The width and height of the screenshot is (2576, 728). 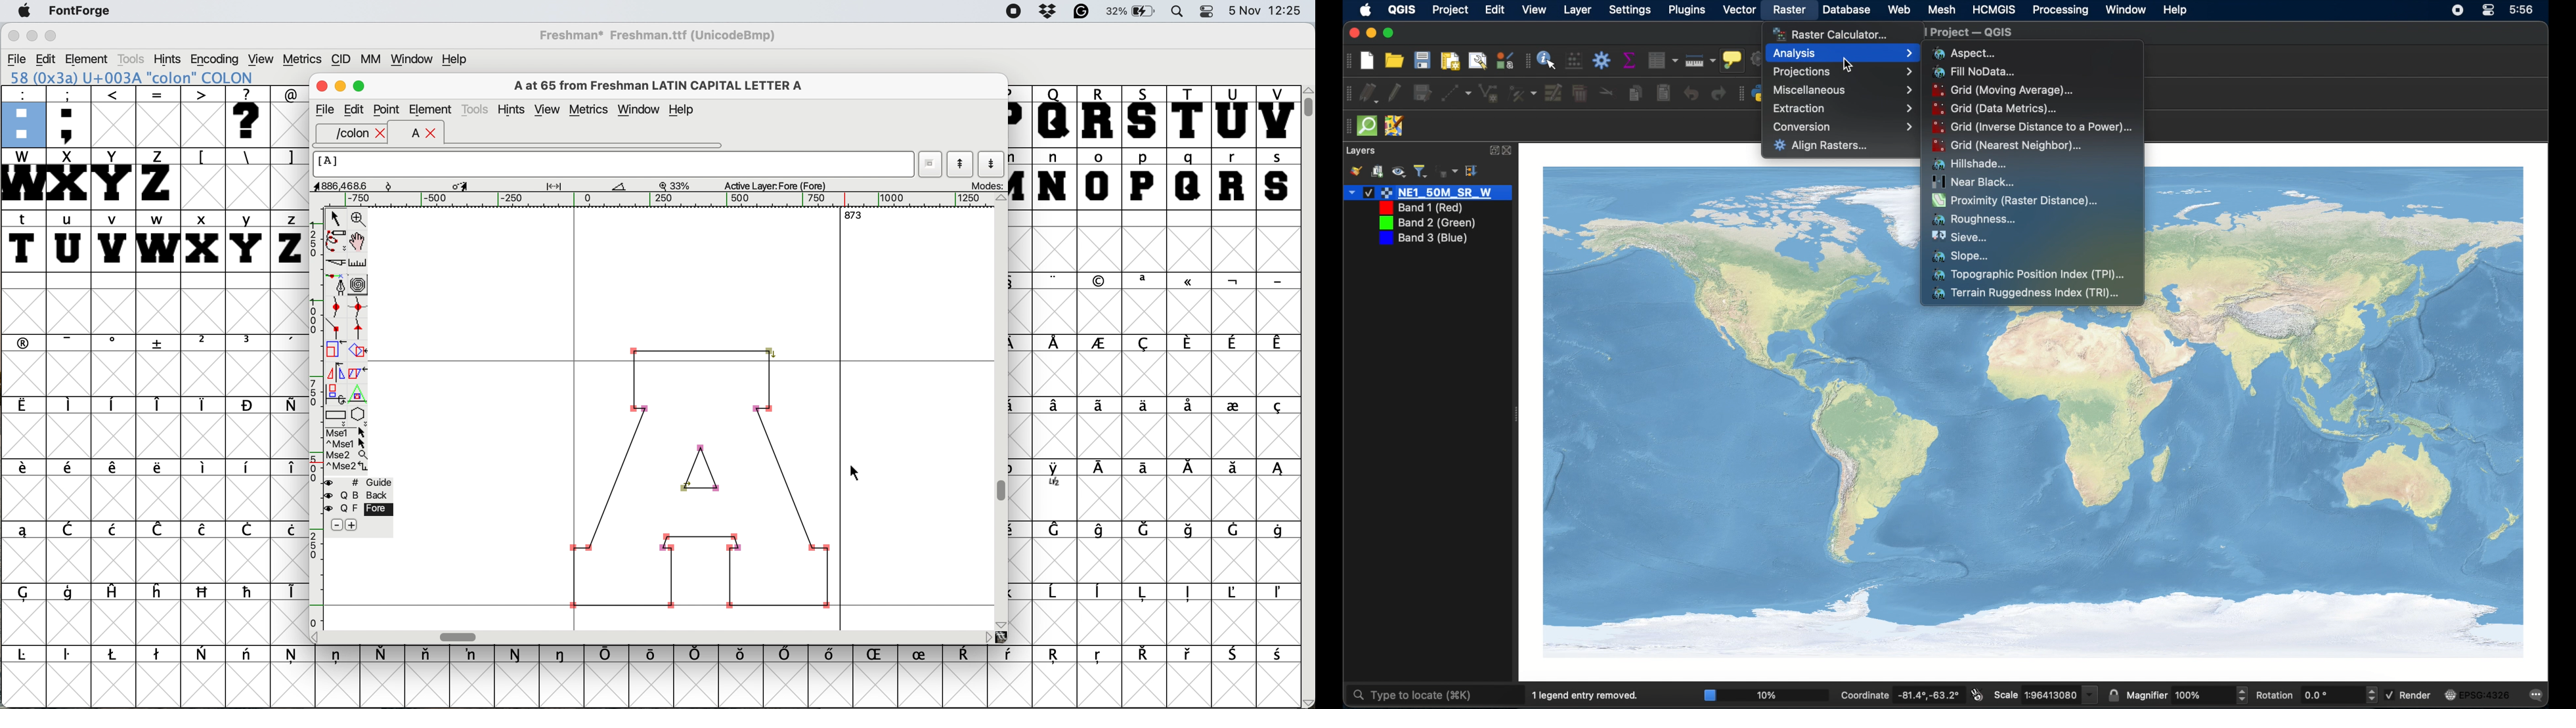 What do you see at coordinates (1525, 60) in the screenshot?
I see `drag handle` at bounding box center [1525, 60].